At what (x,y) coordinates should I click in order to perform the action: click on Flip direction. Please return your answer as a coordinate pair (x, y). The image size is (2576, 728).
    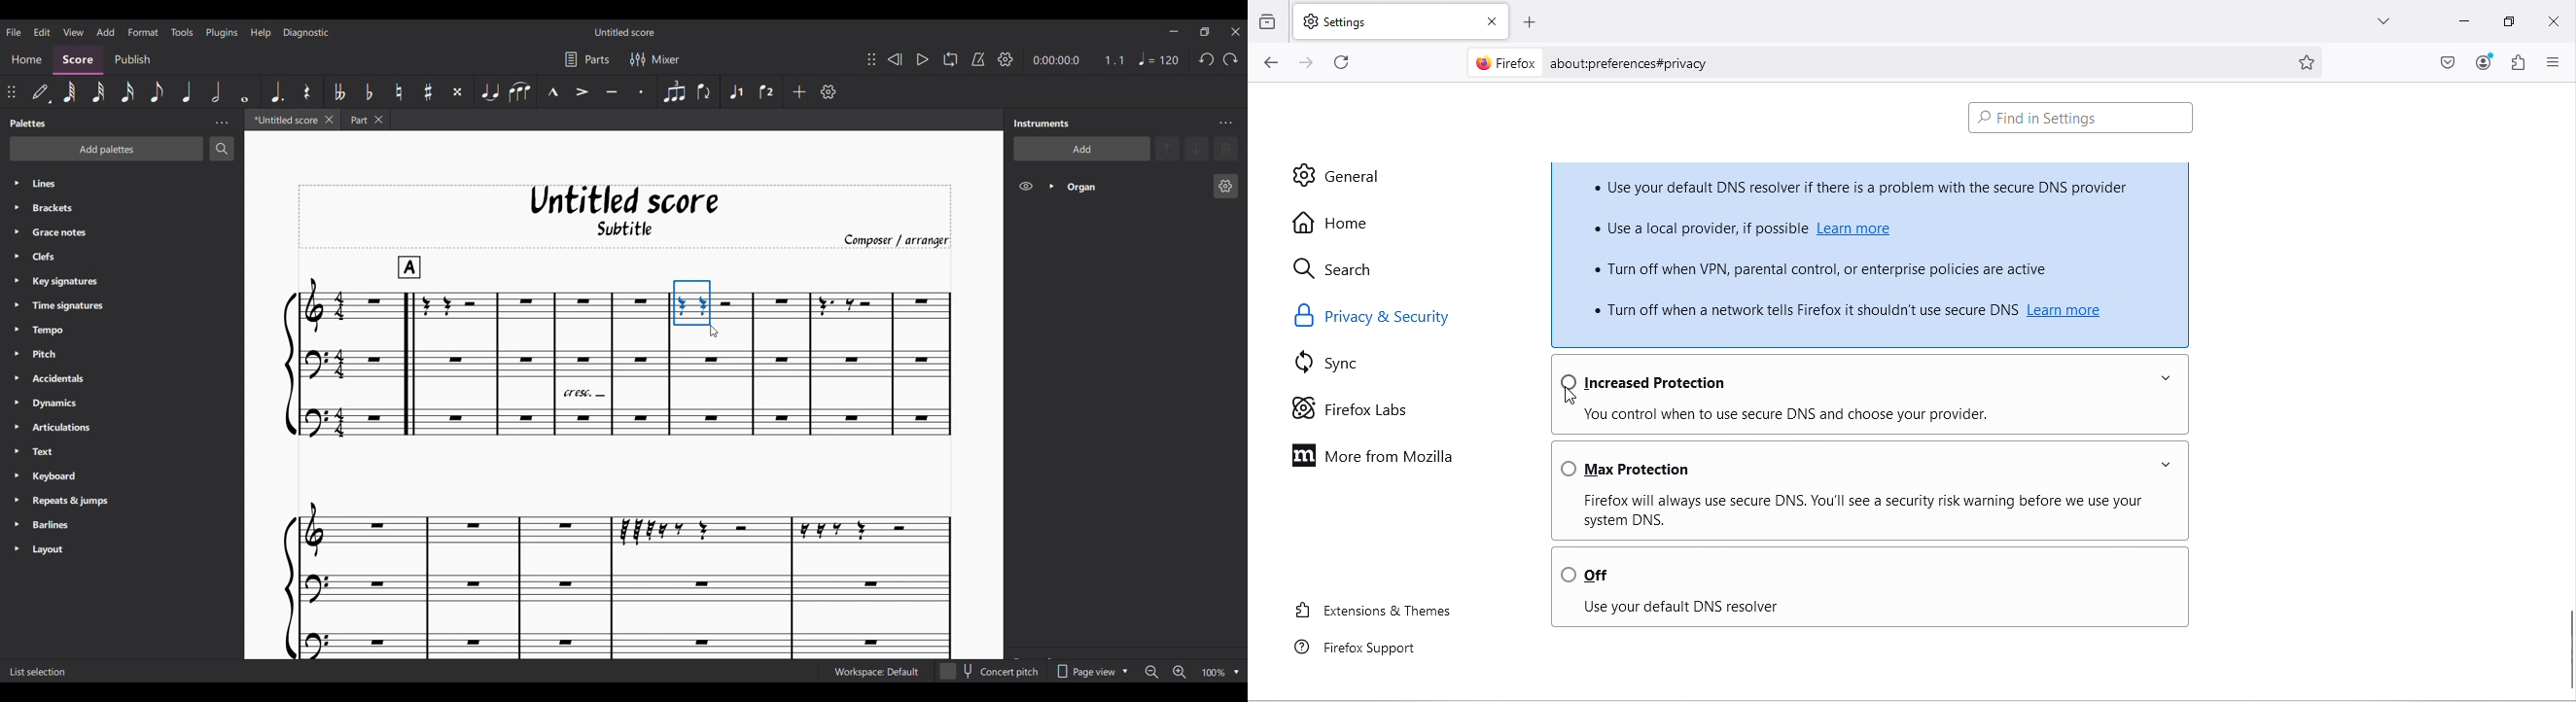
    Looking at the image, I should click on (704, 92).